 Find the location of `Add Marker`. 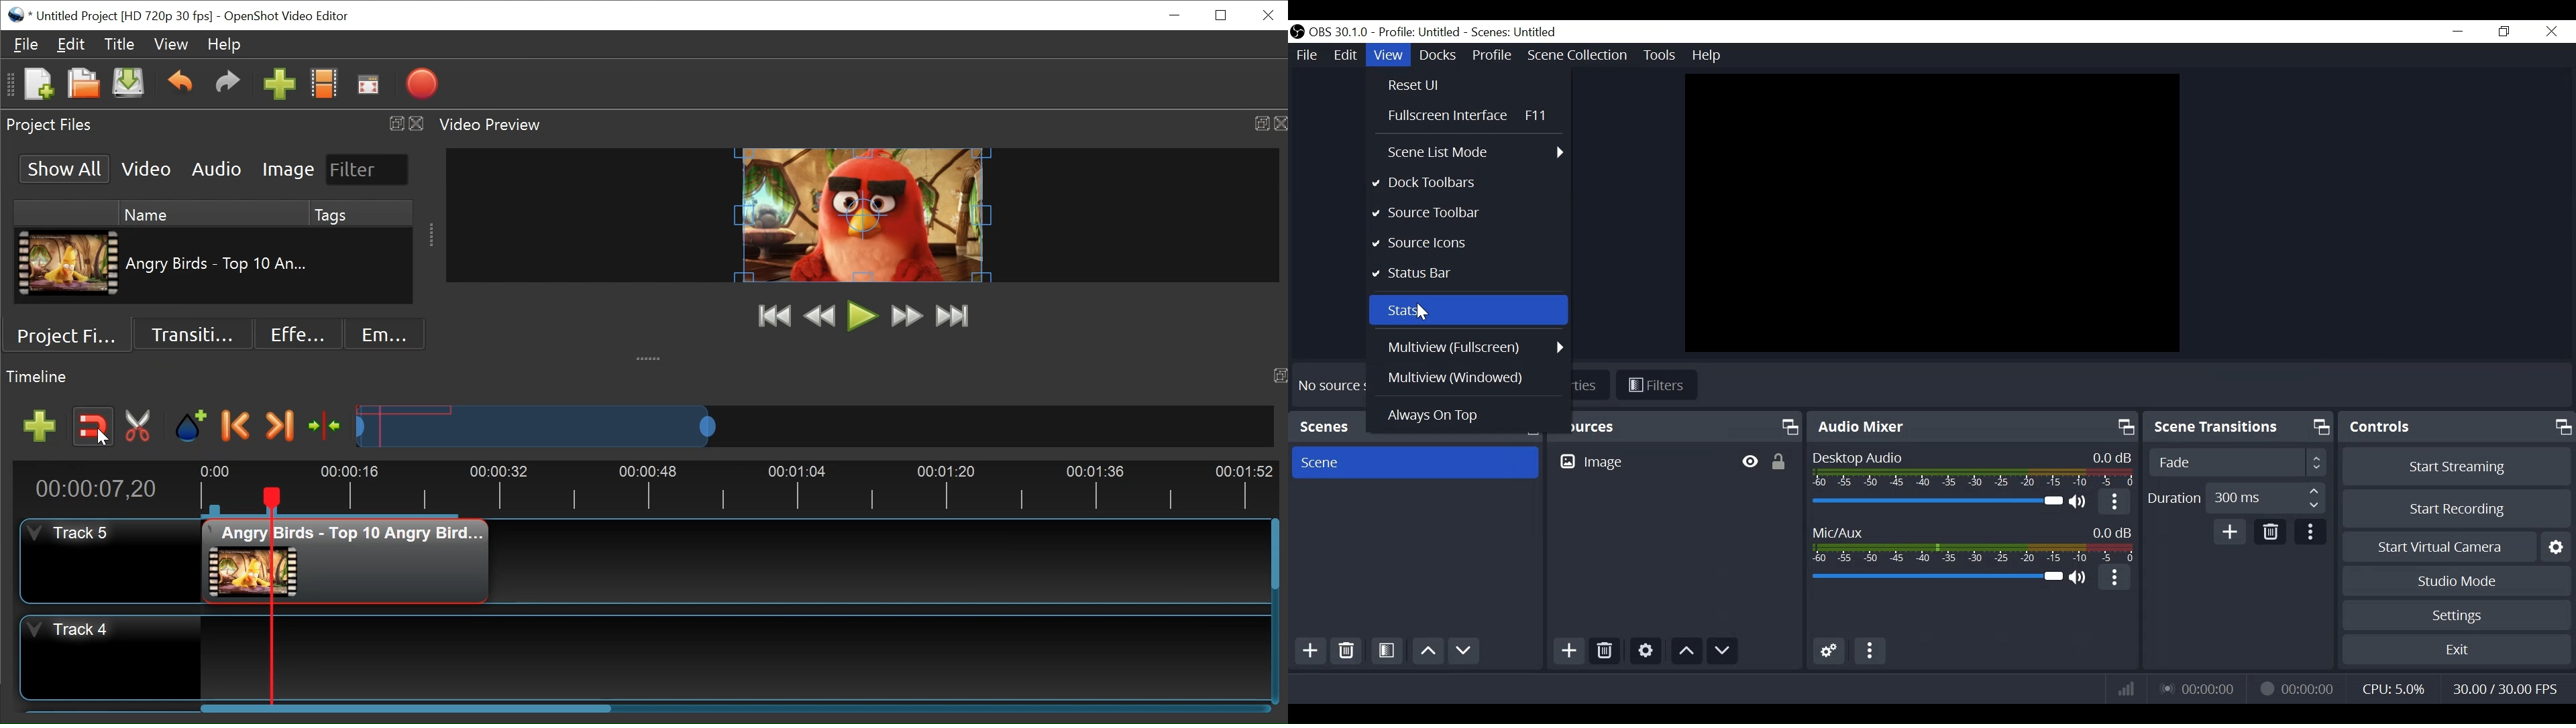

Add Marker is located at coordinates (191, 428).